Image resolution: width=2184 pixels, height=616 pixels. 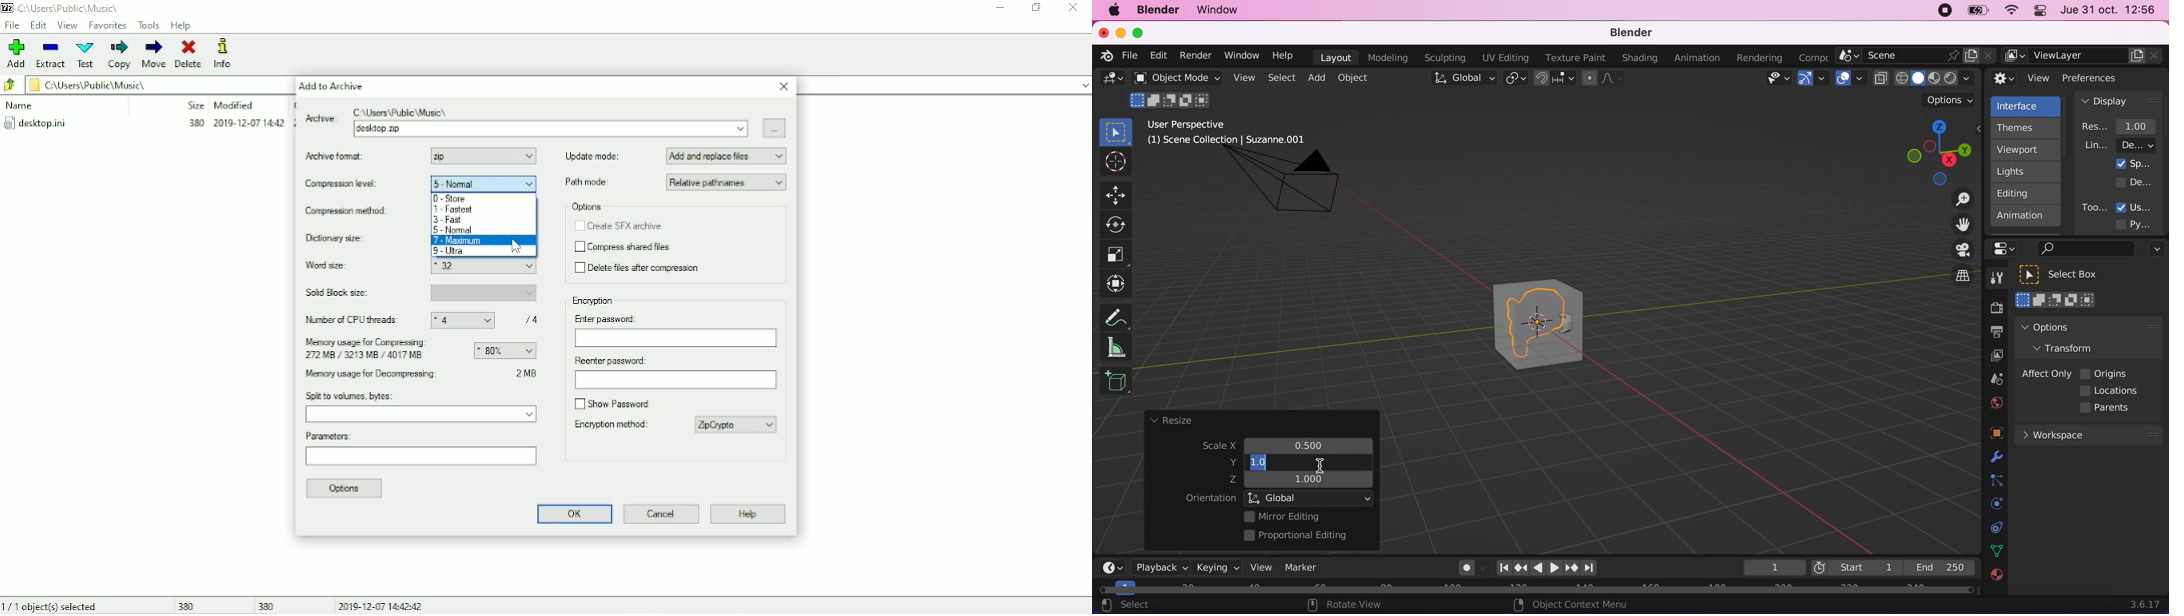 What do you see at coordinates (674, 330) in the screenshot?
I see `Enter password` at bounding box center [674, 330].